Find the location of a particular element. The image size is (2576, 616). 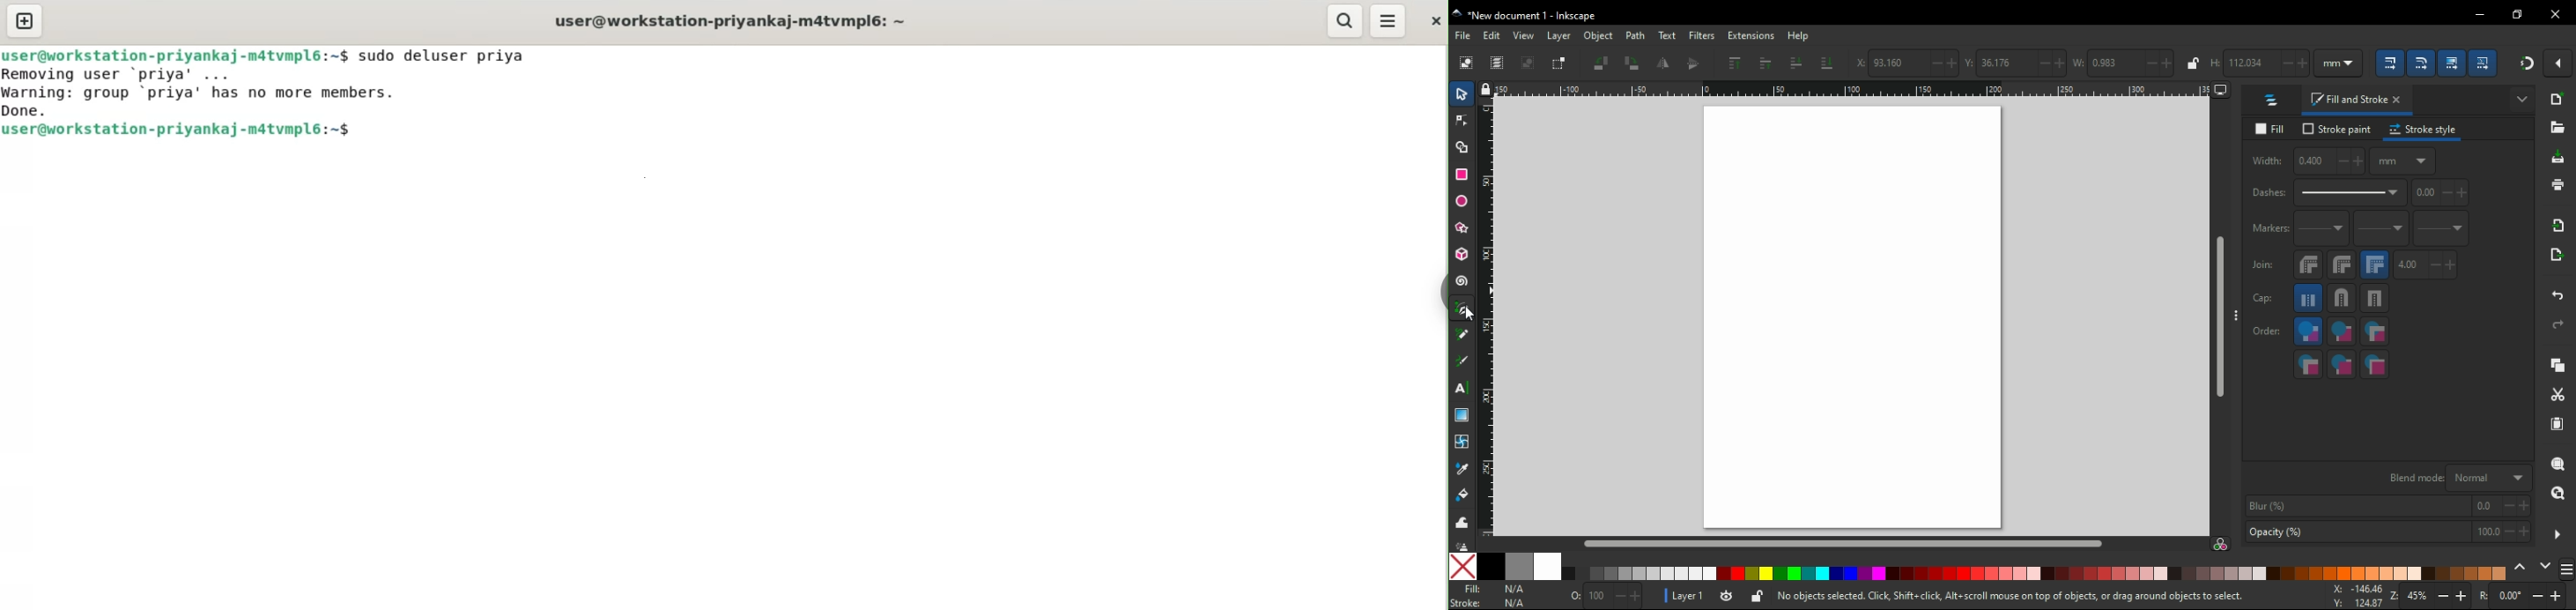

help is located at coordinates (1798, 35).